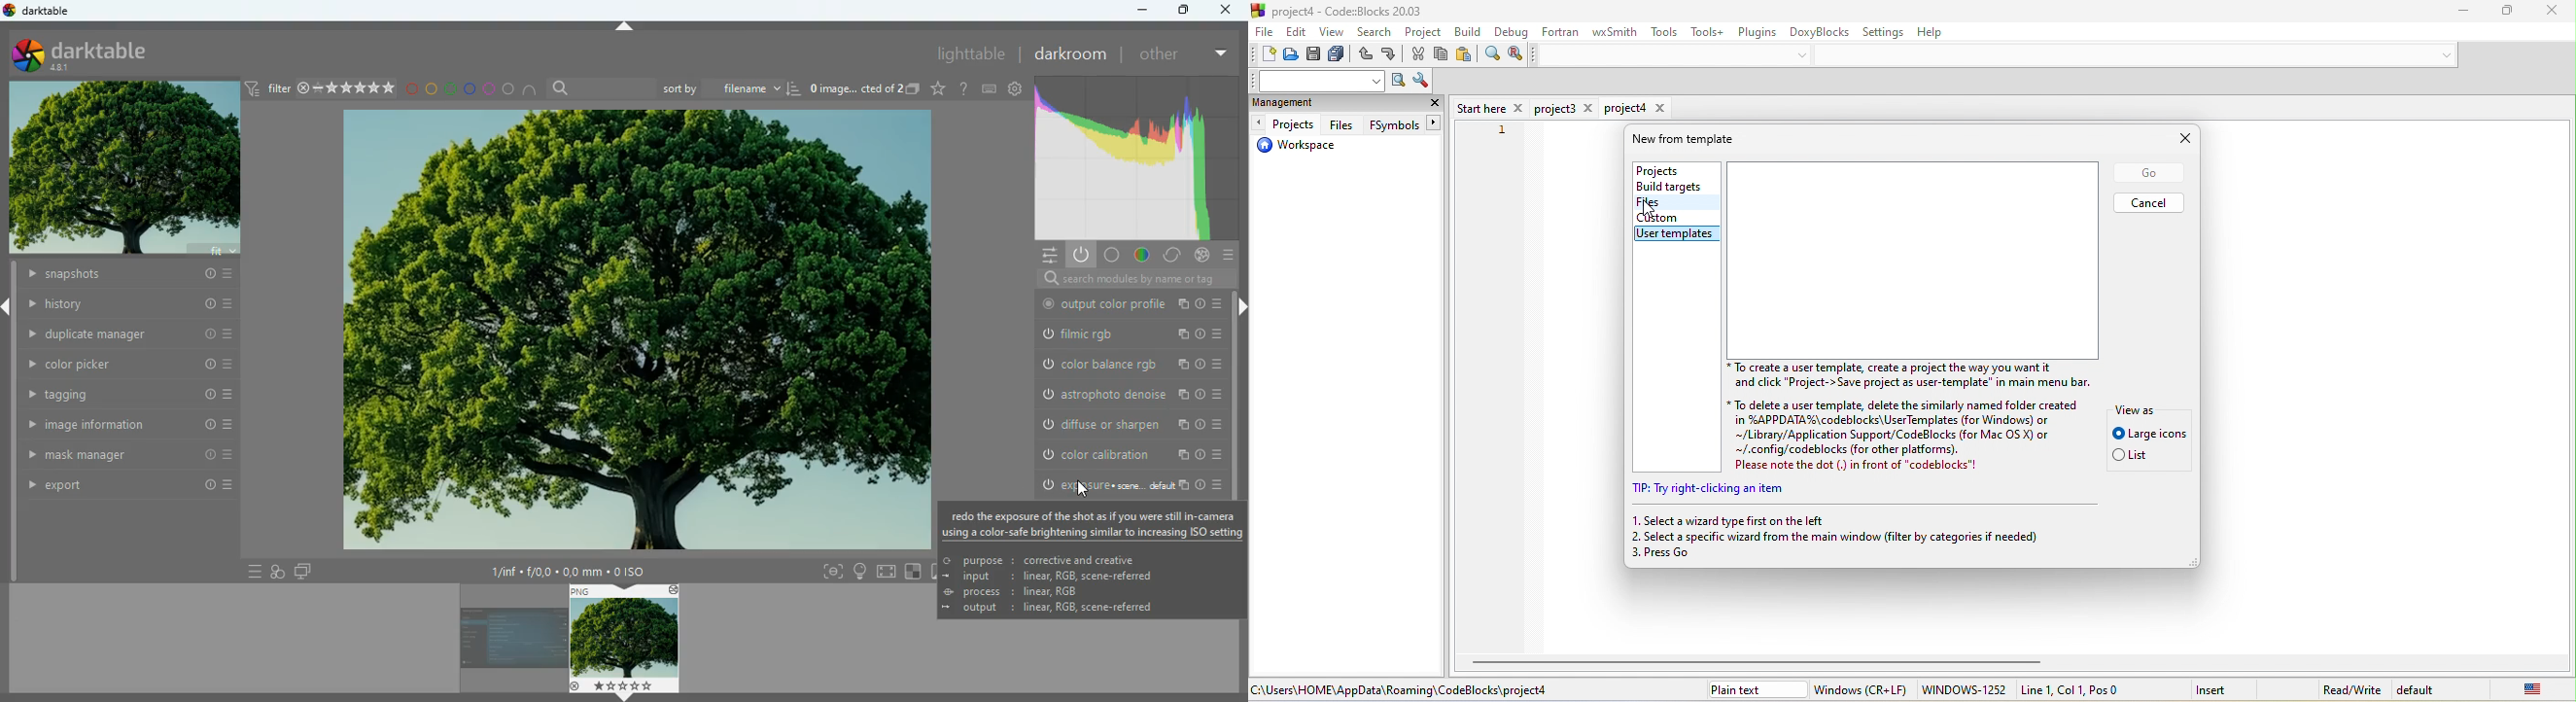  What do you see at coordinates (1902, 416) in the screenshot?
I see `text on user template` at bounding box center [1902, 416].